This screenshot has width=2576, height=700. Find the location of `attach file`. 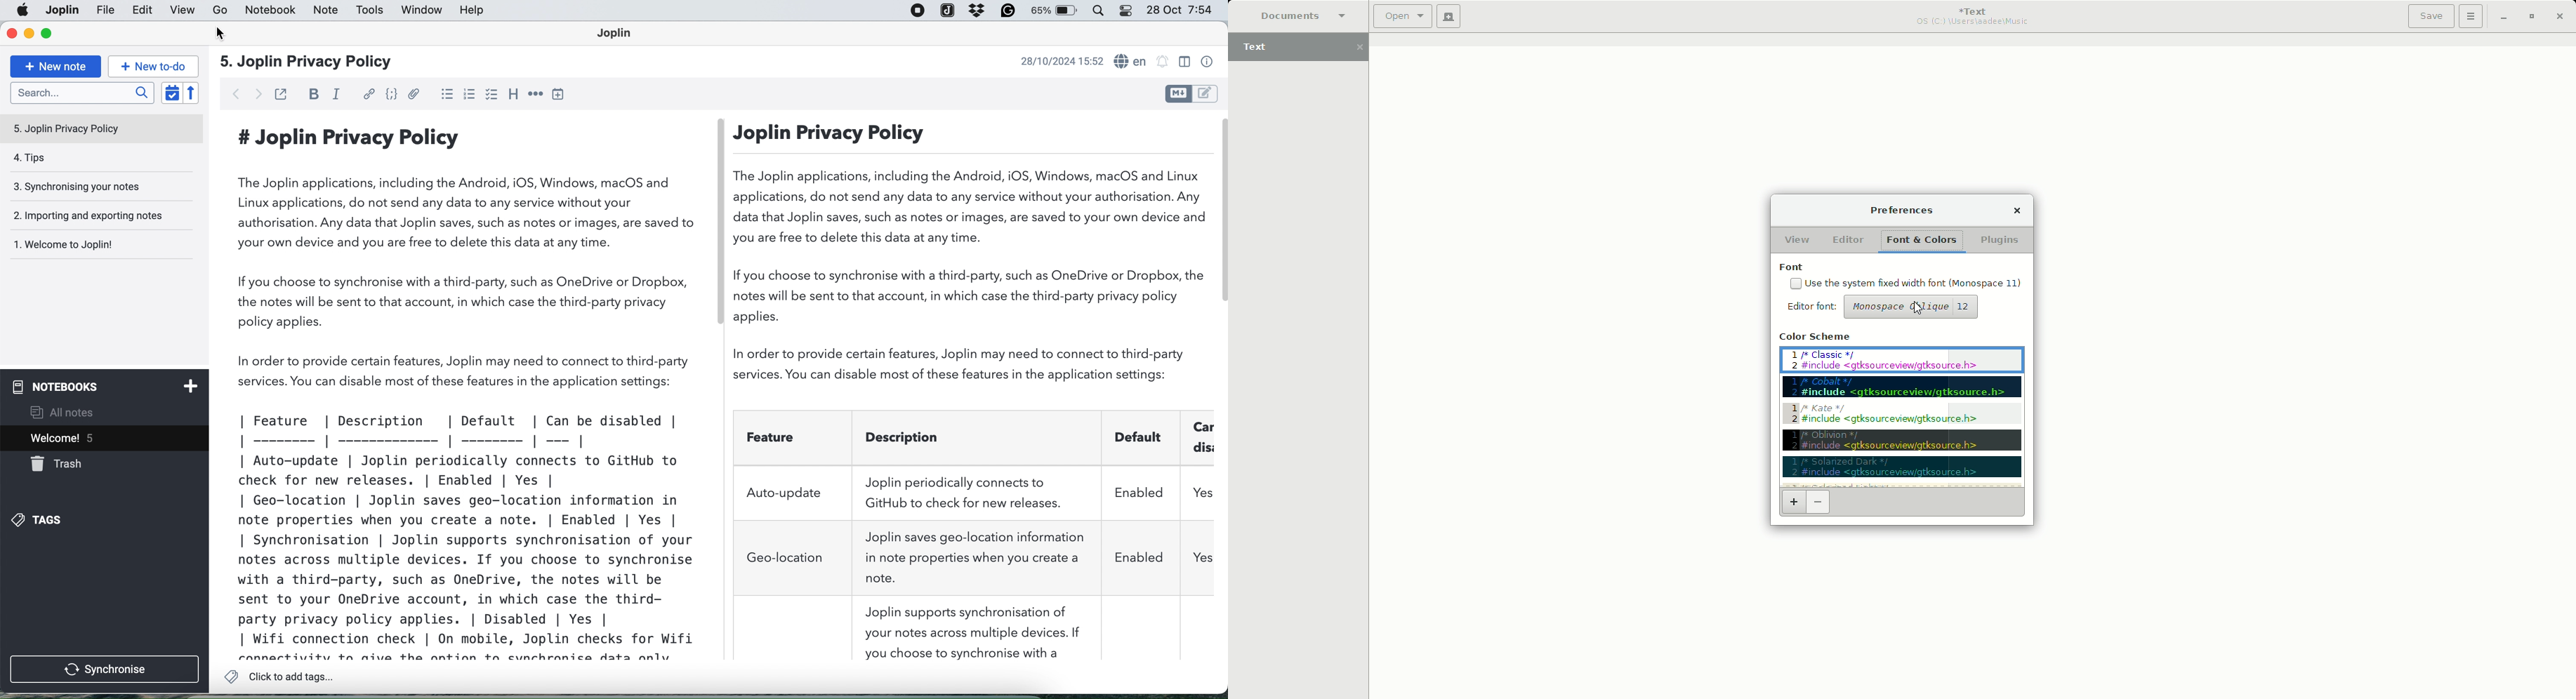

attach file is located at coordinates (413, 95).